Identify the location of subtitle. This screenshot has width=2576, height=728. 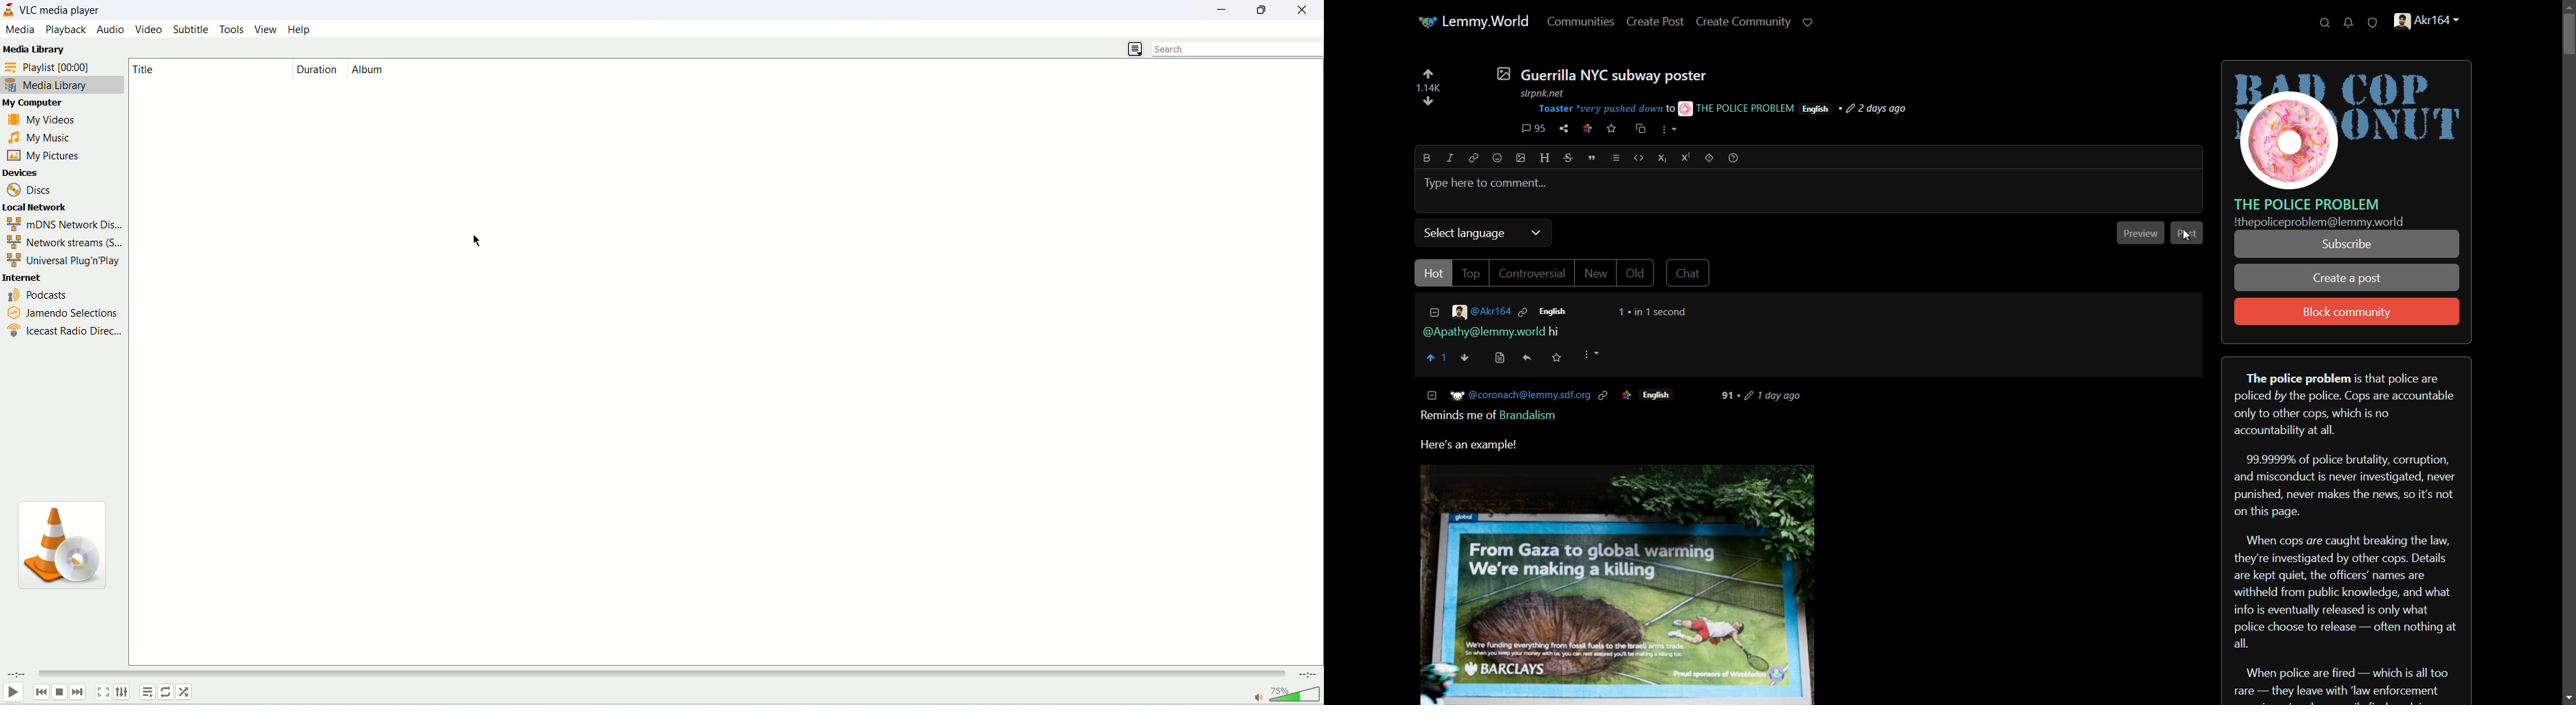
(189, 29).